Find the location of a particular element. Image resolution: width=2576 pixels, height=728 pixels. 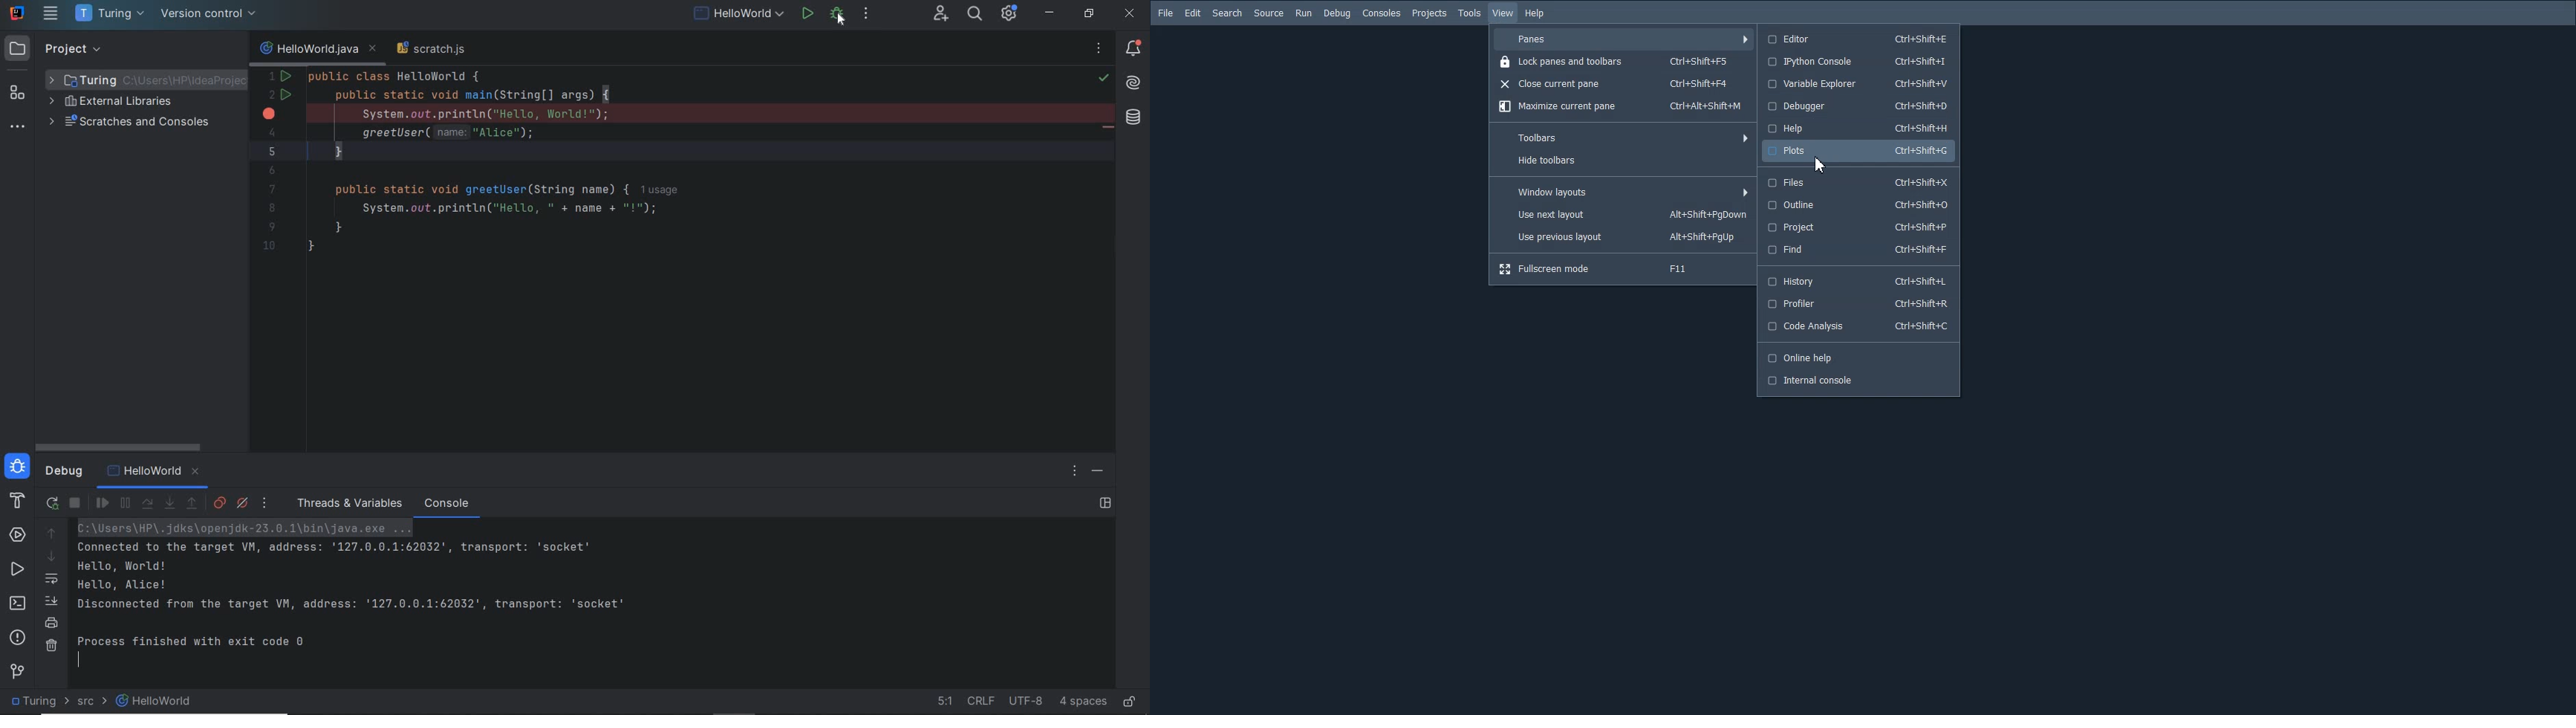

View is located at coordinates (1503, 13).